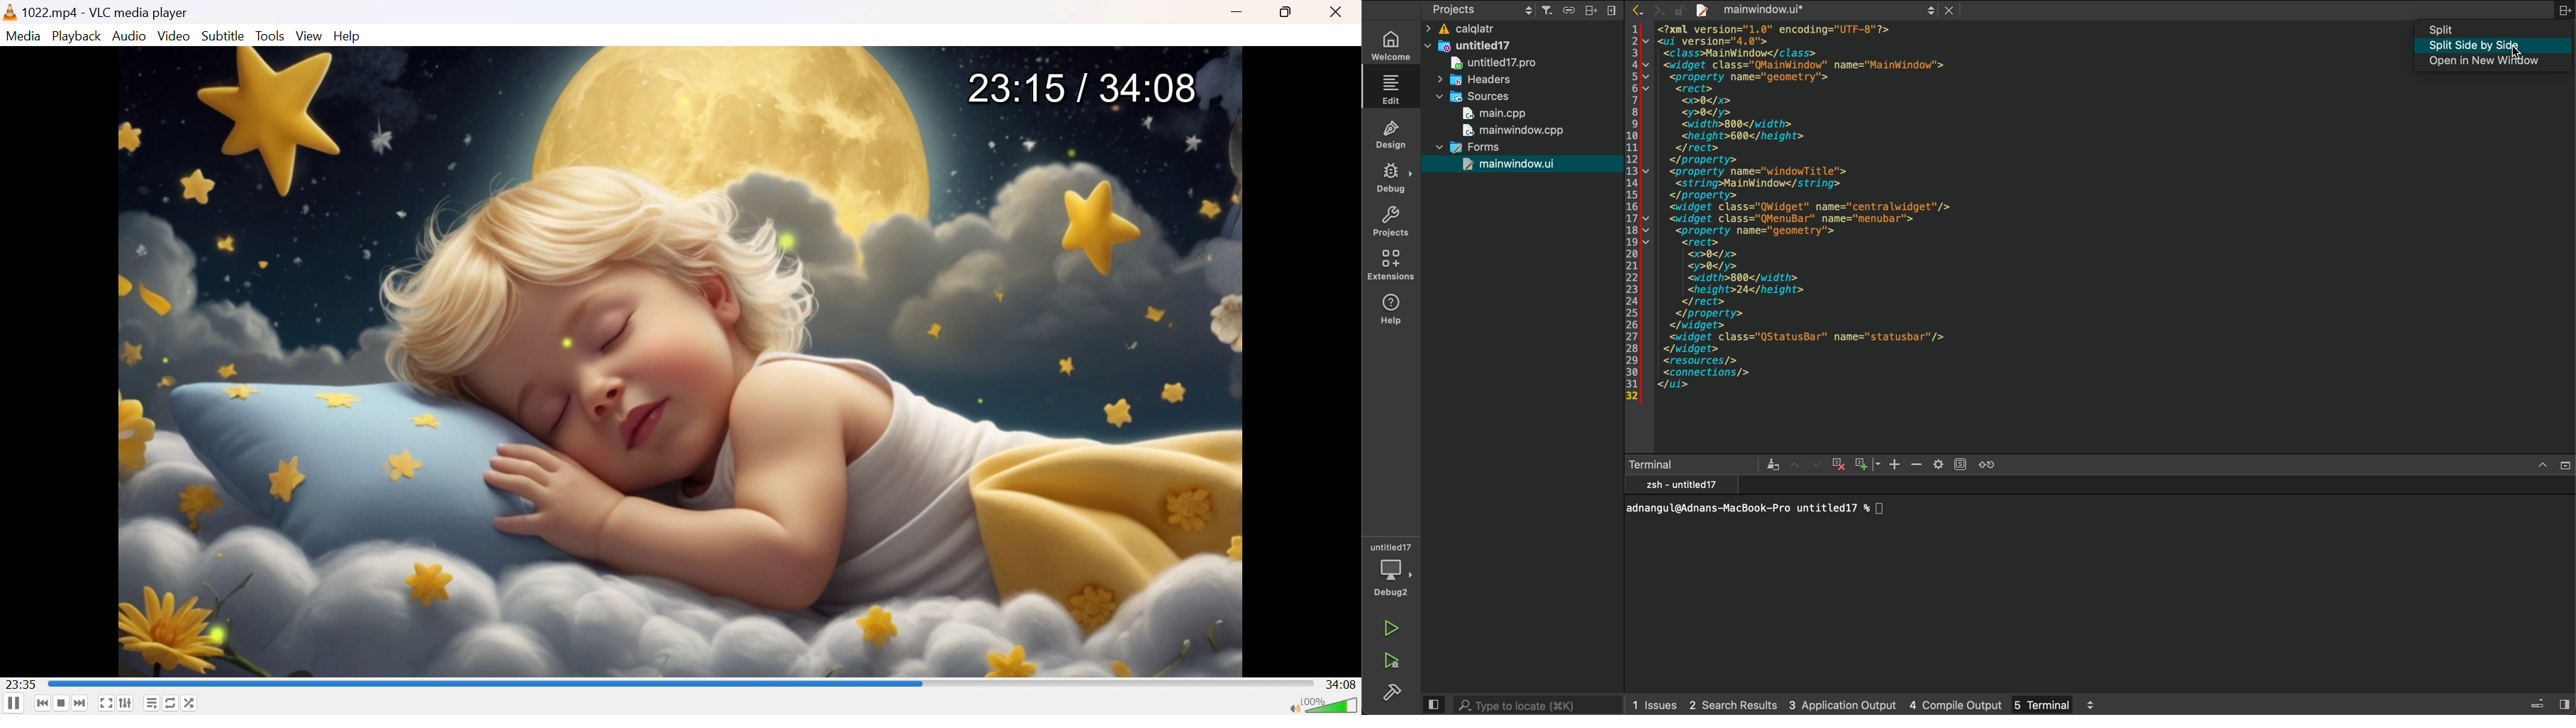 This screenshot has height=728, width=2576. What do you see at coordinates (1288, 13) in the screenshot?
I see `Restore down` at bounding box center [1288, 13].